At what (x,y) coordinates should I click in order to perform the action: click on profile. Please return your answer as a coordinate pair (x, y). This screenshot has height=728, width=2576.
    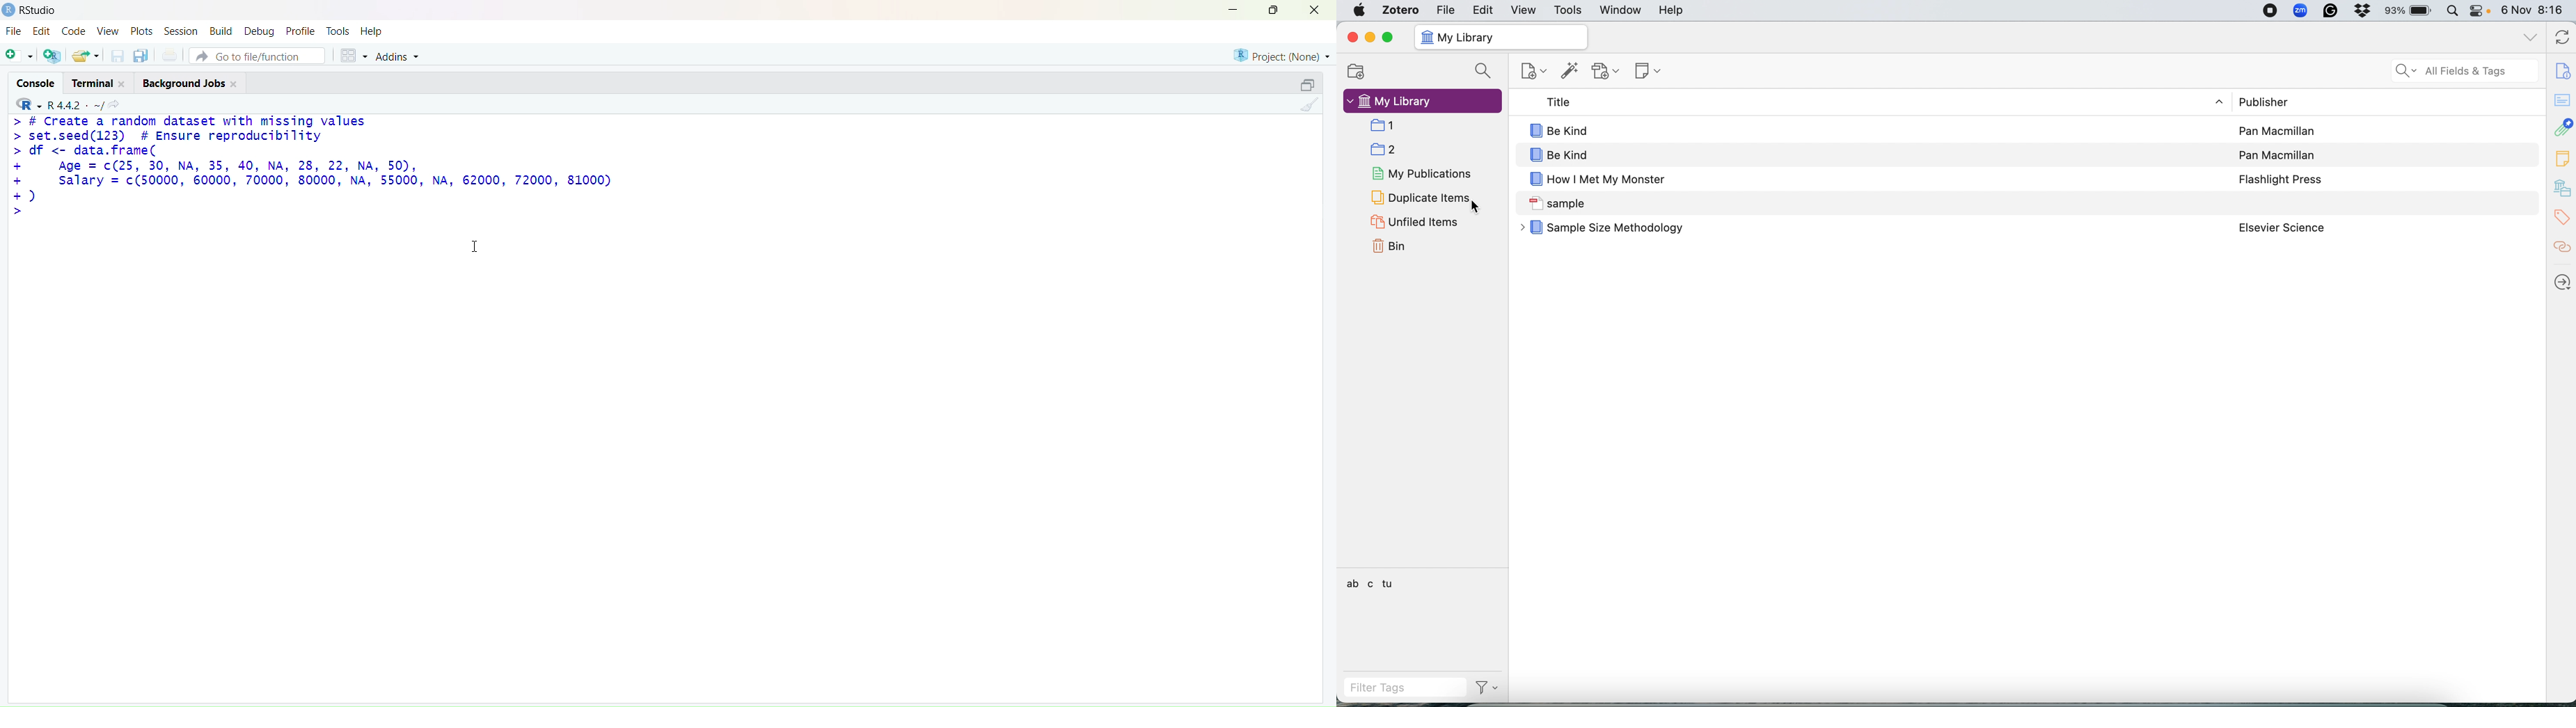
    Looking at the image, I should click on (299, 31).